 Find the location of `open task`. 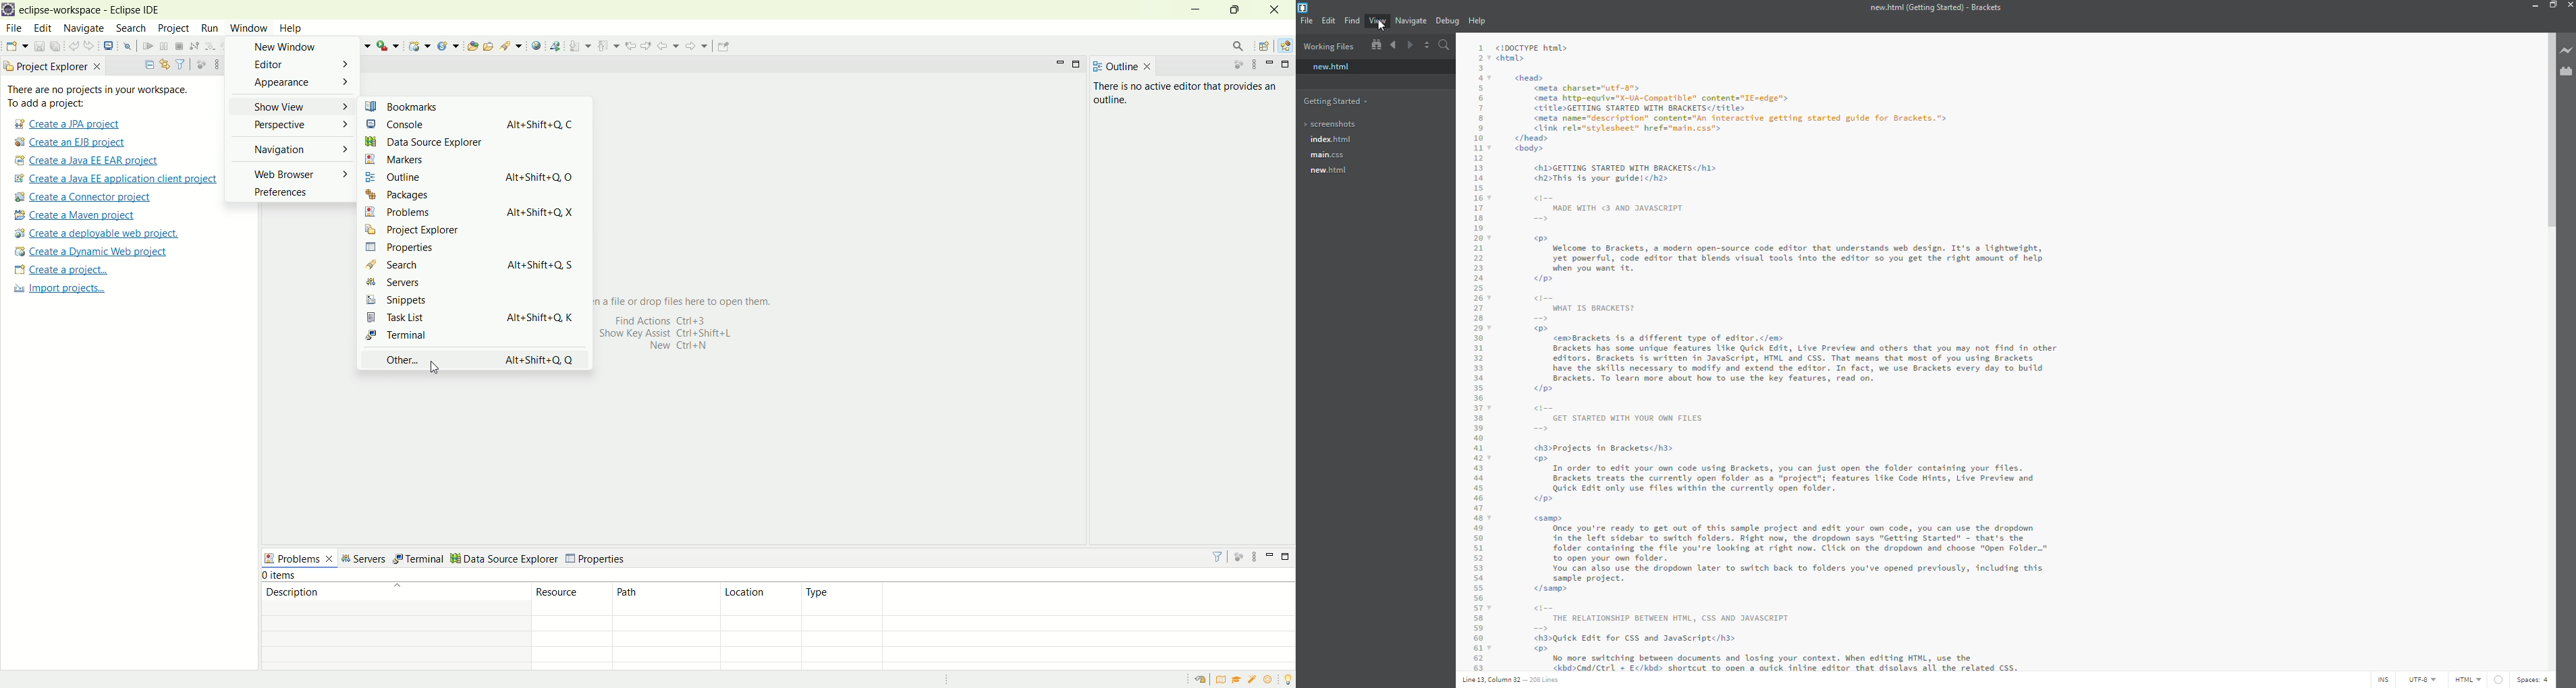

open task is located at coordinates (489, 46).